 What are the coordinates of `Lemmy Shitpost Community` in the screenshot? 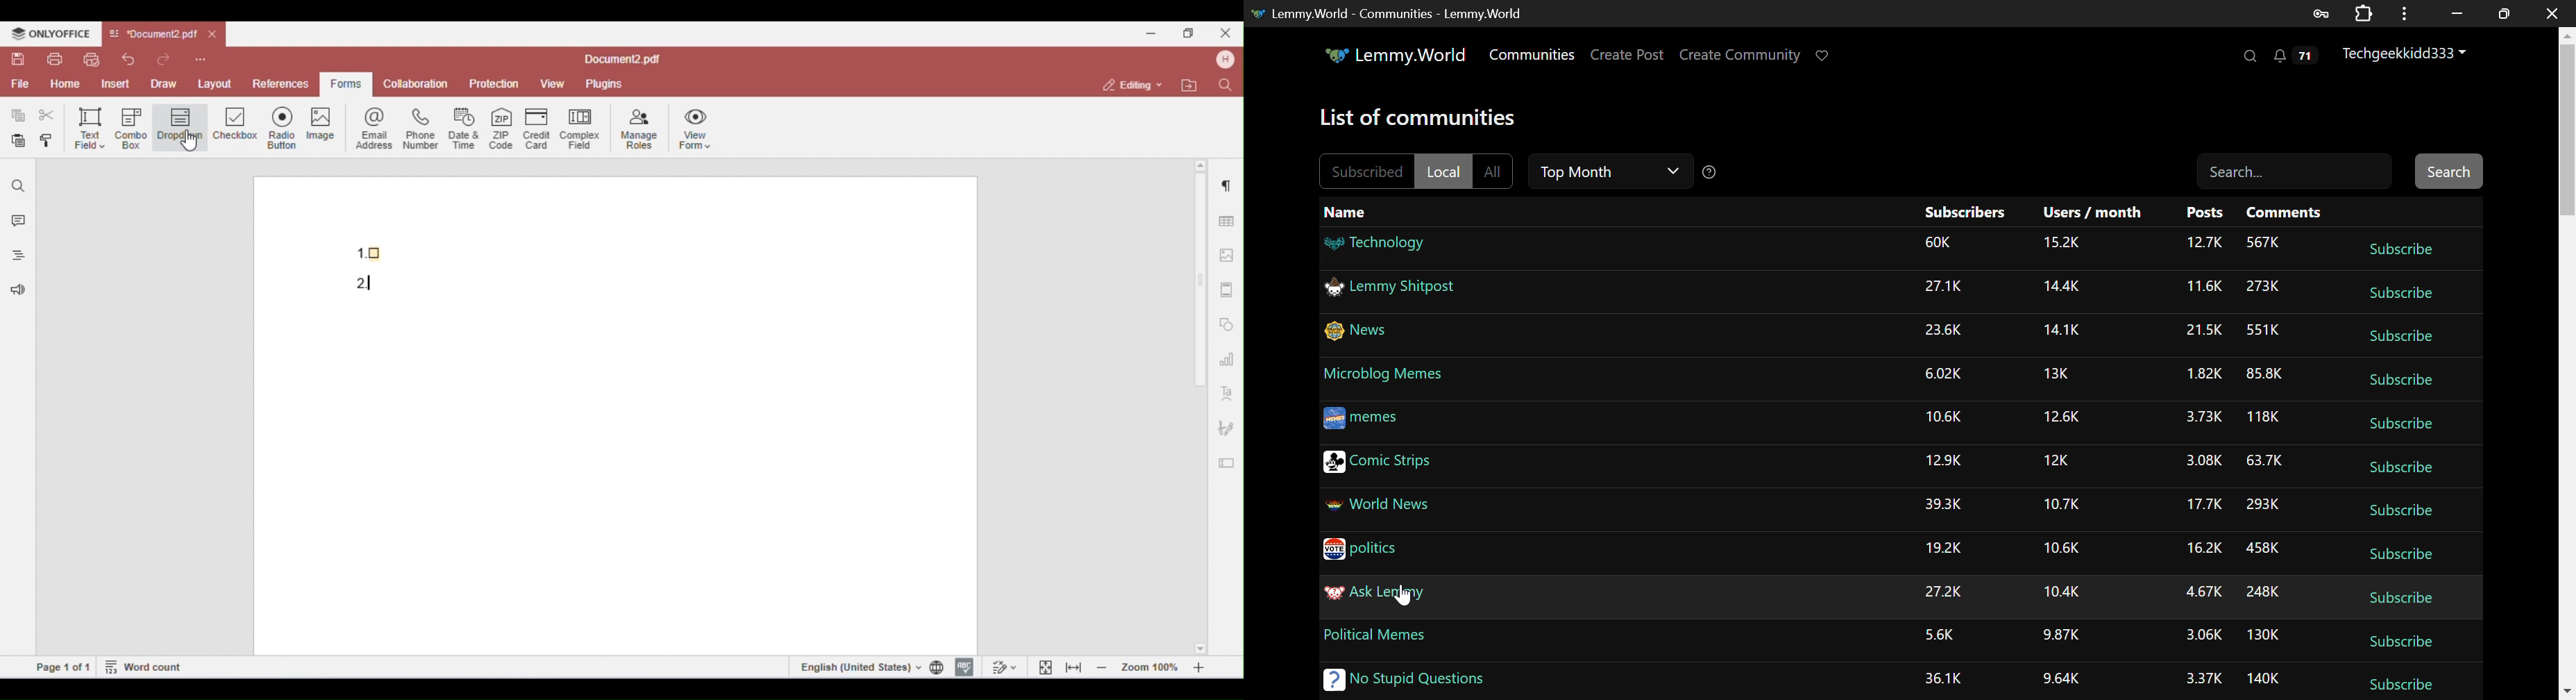 It's located at (1389, 290).